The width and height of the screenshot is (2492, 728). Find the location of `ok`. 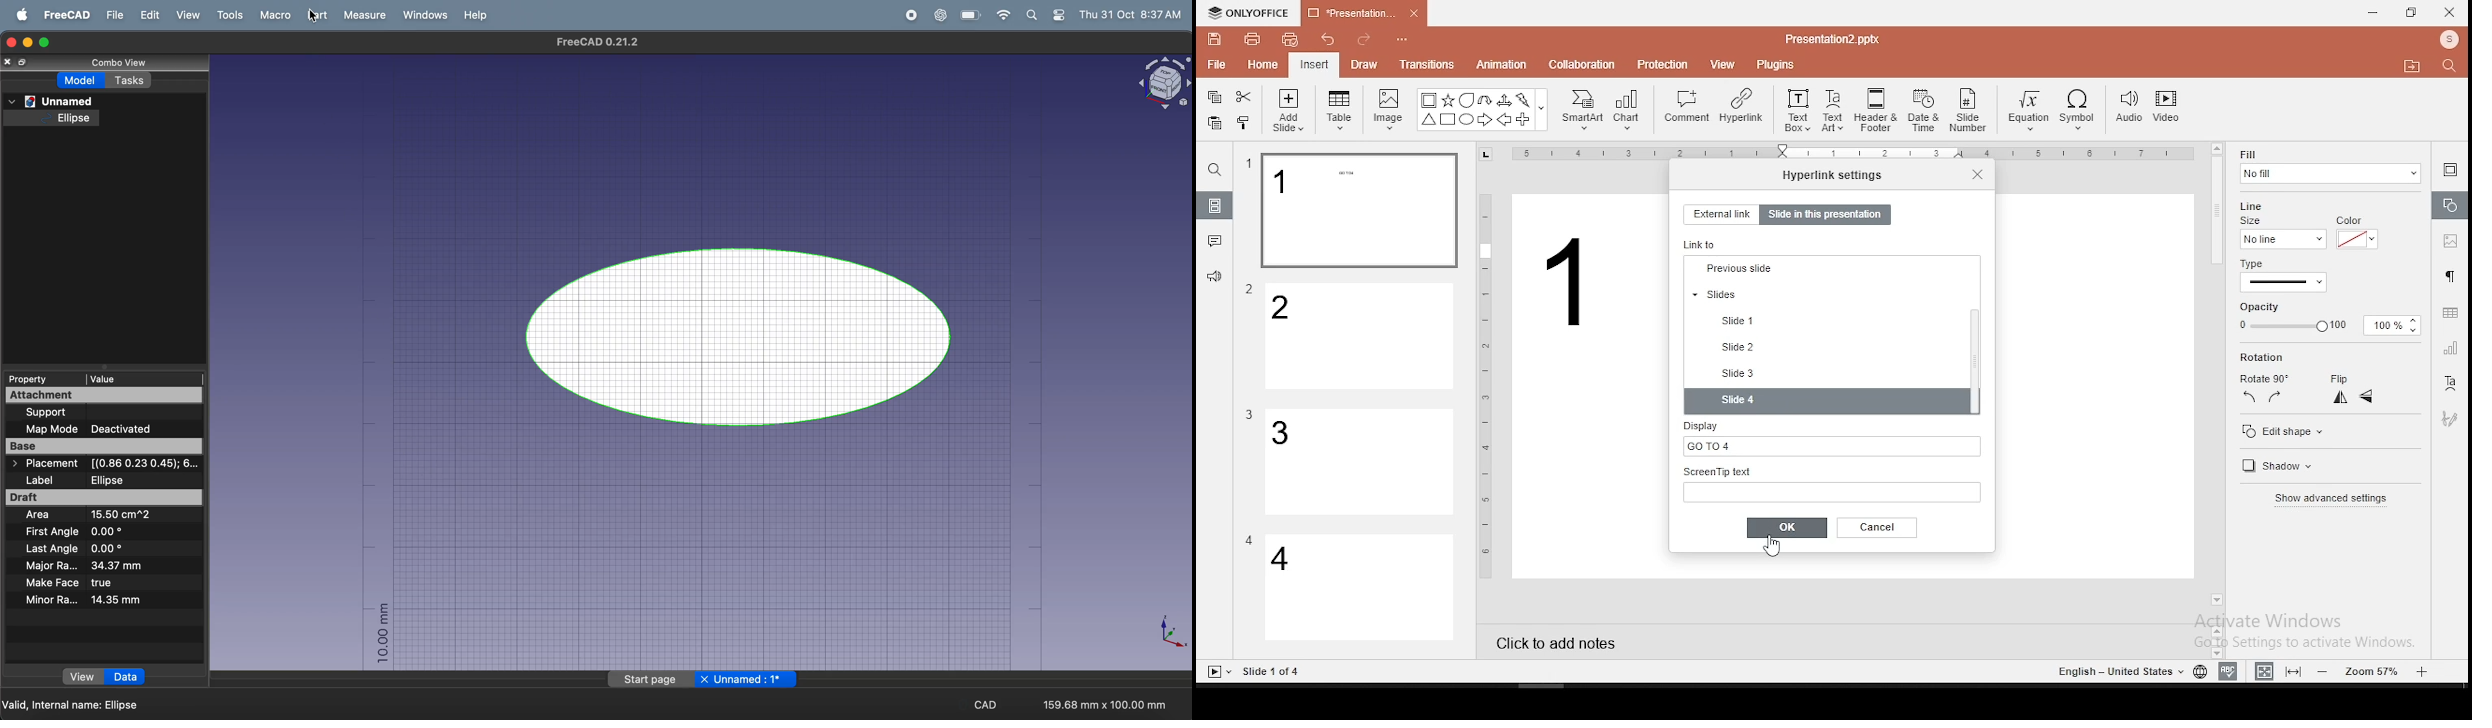

ok is located at coordinates (1787, 527).